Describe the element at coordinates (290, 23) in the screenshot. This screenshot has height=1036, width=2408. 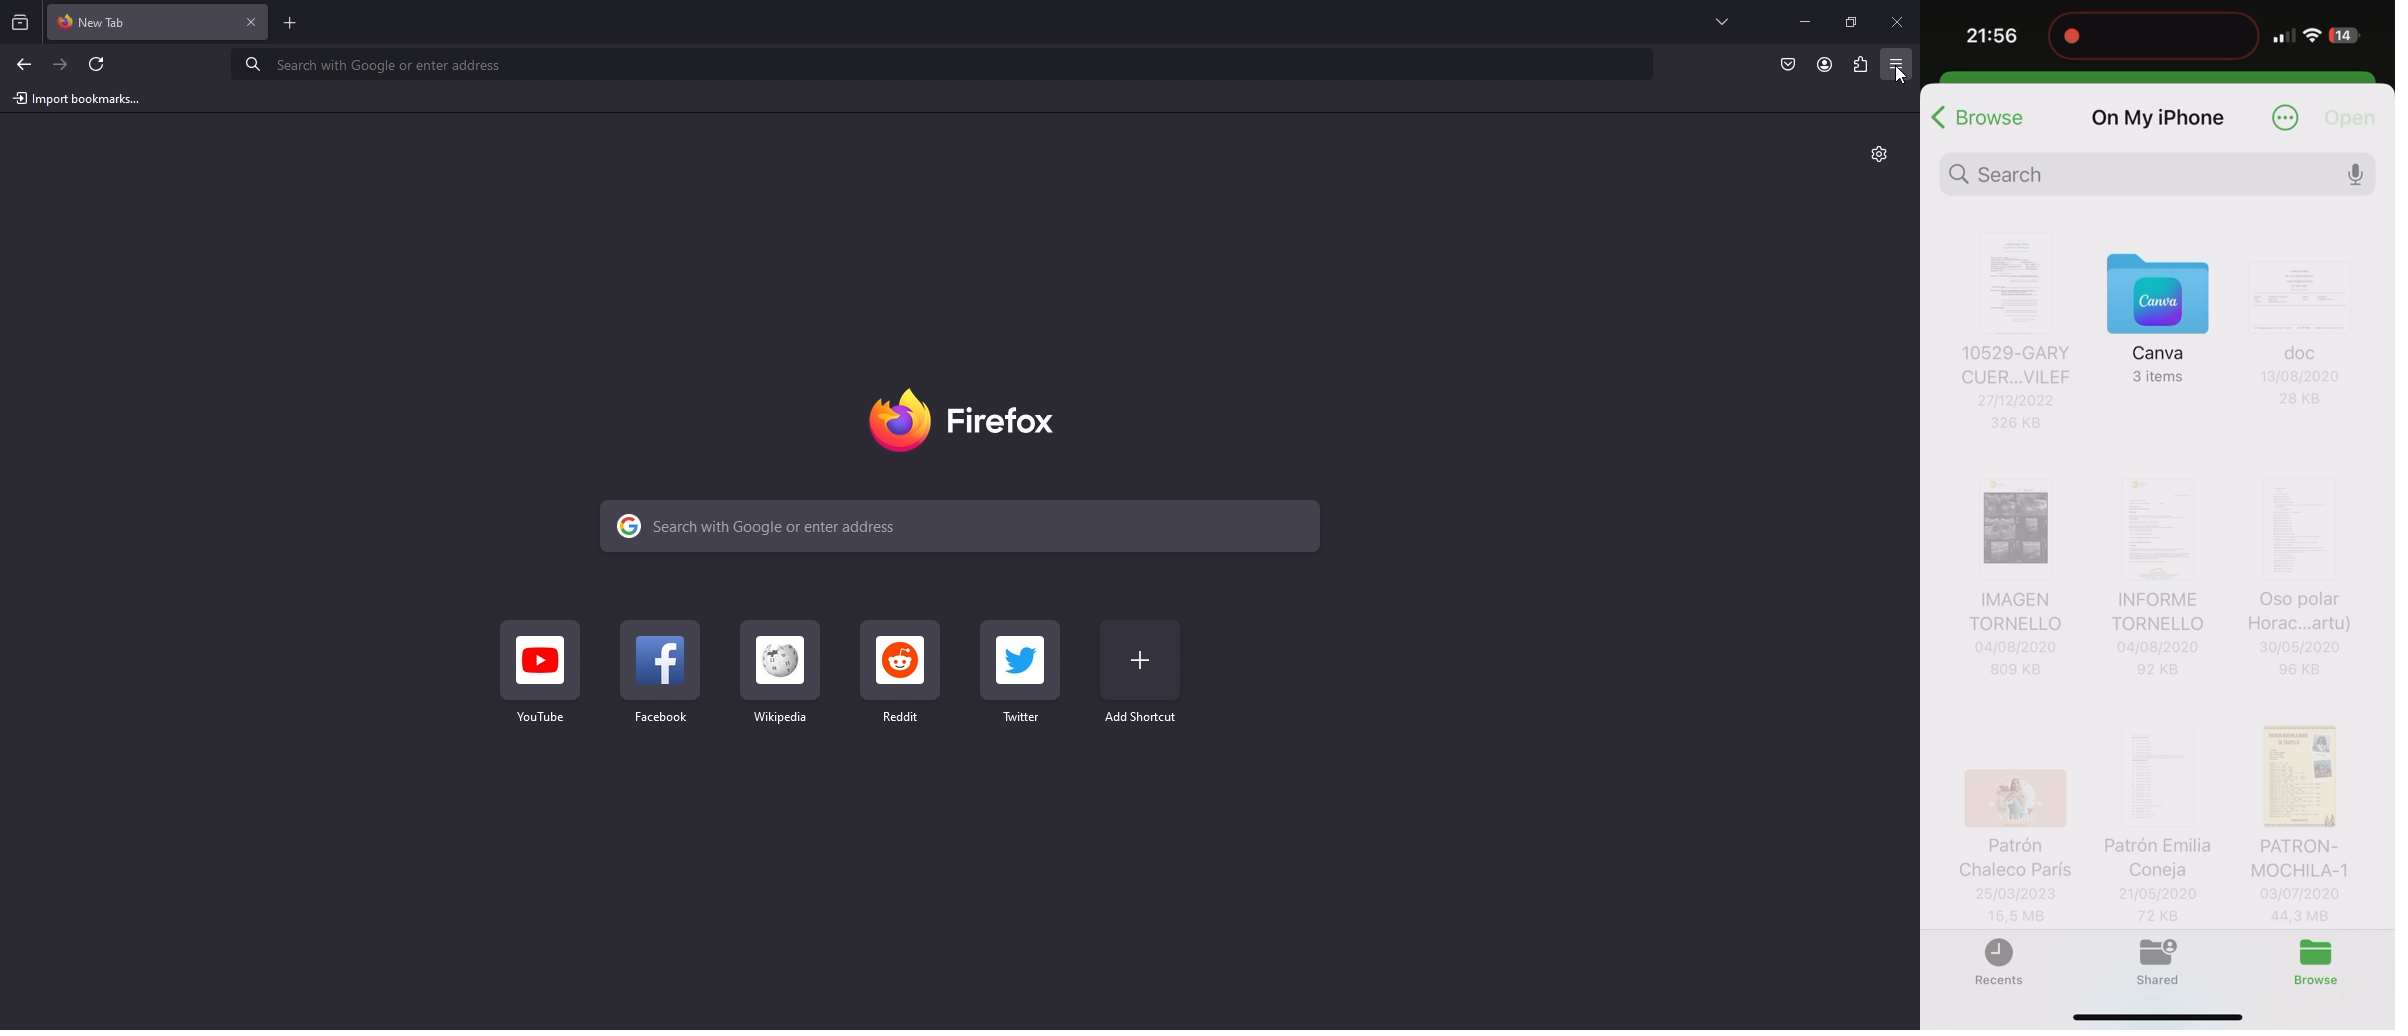
I see `add tab` at that location.